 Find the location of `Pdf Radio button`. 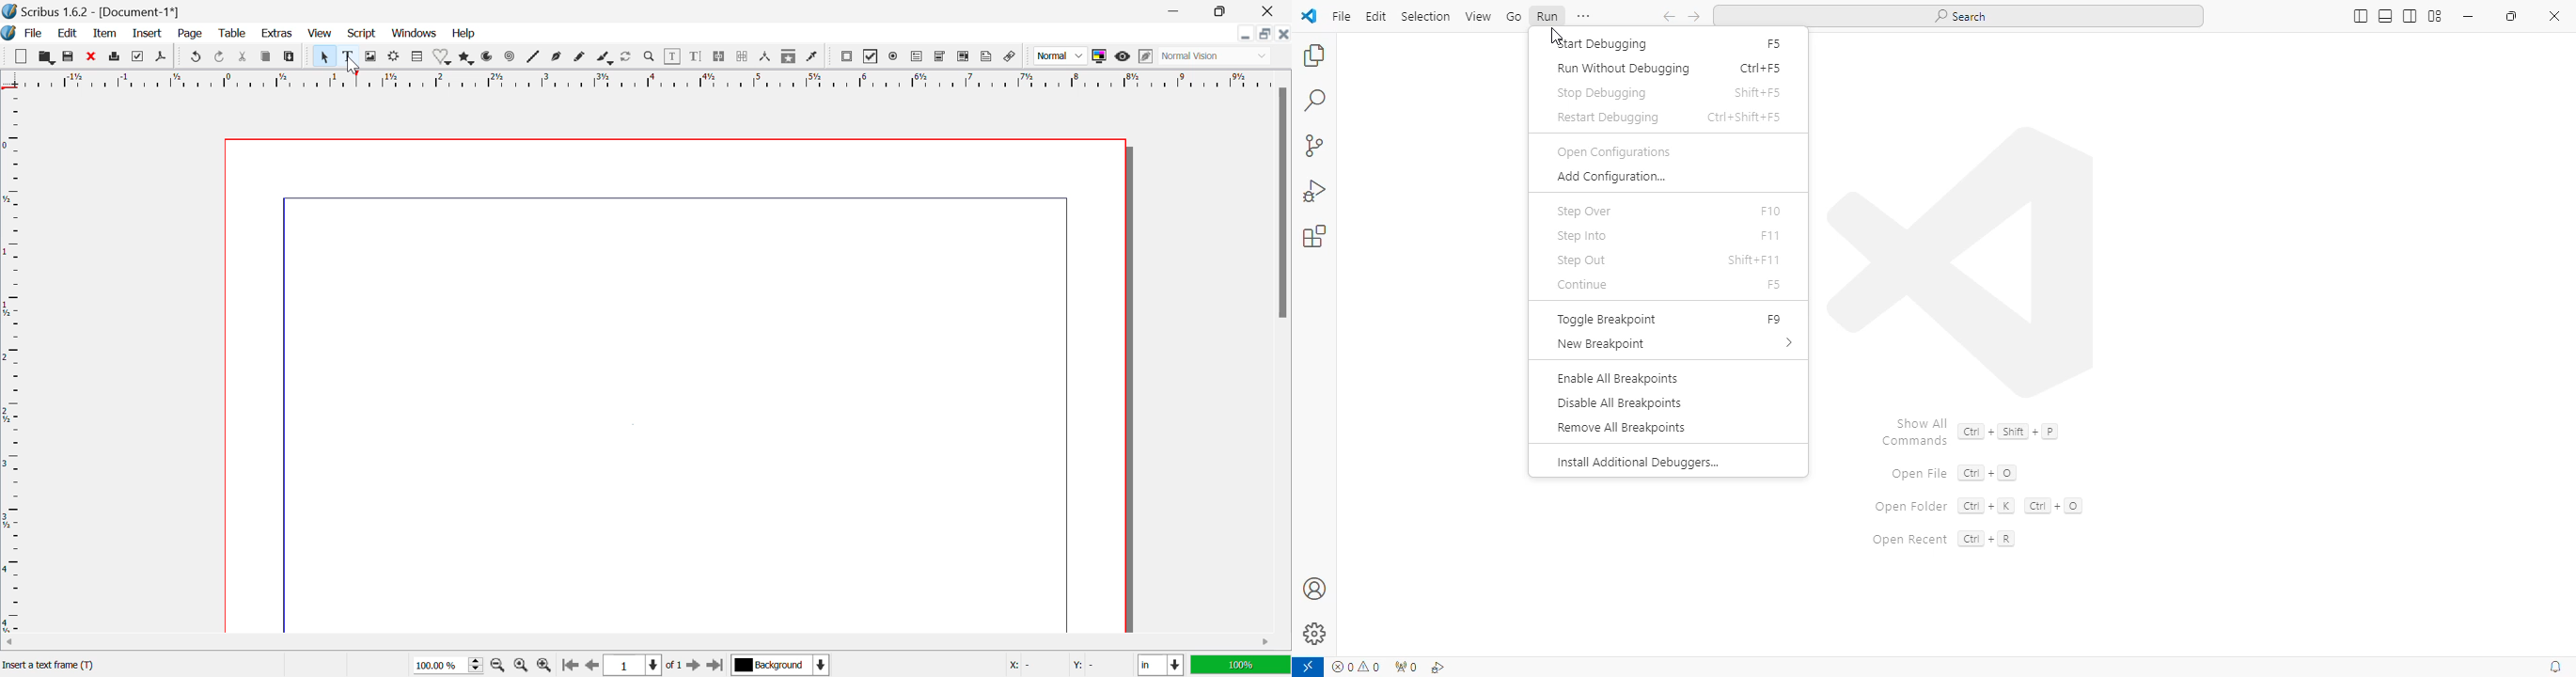

Pdf Radio button is located at coordinates (896, 57).